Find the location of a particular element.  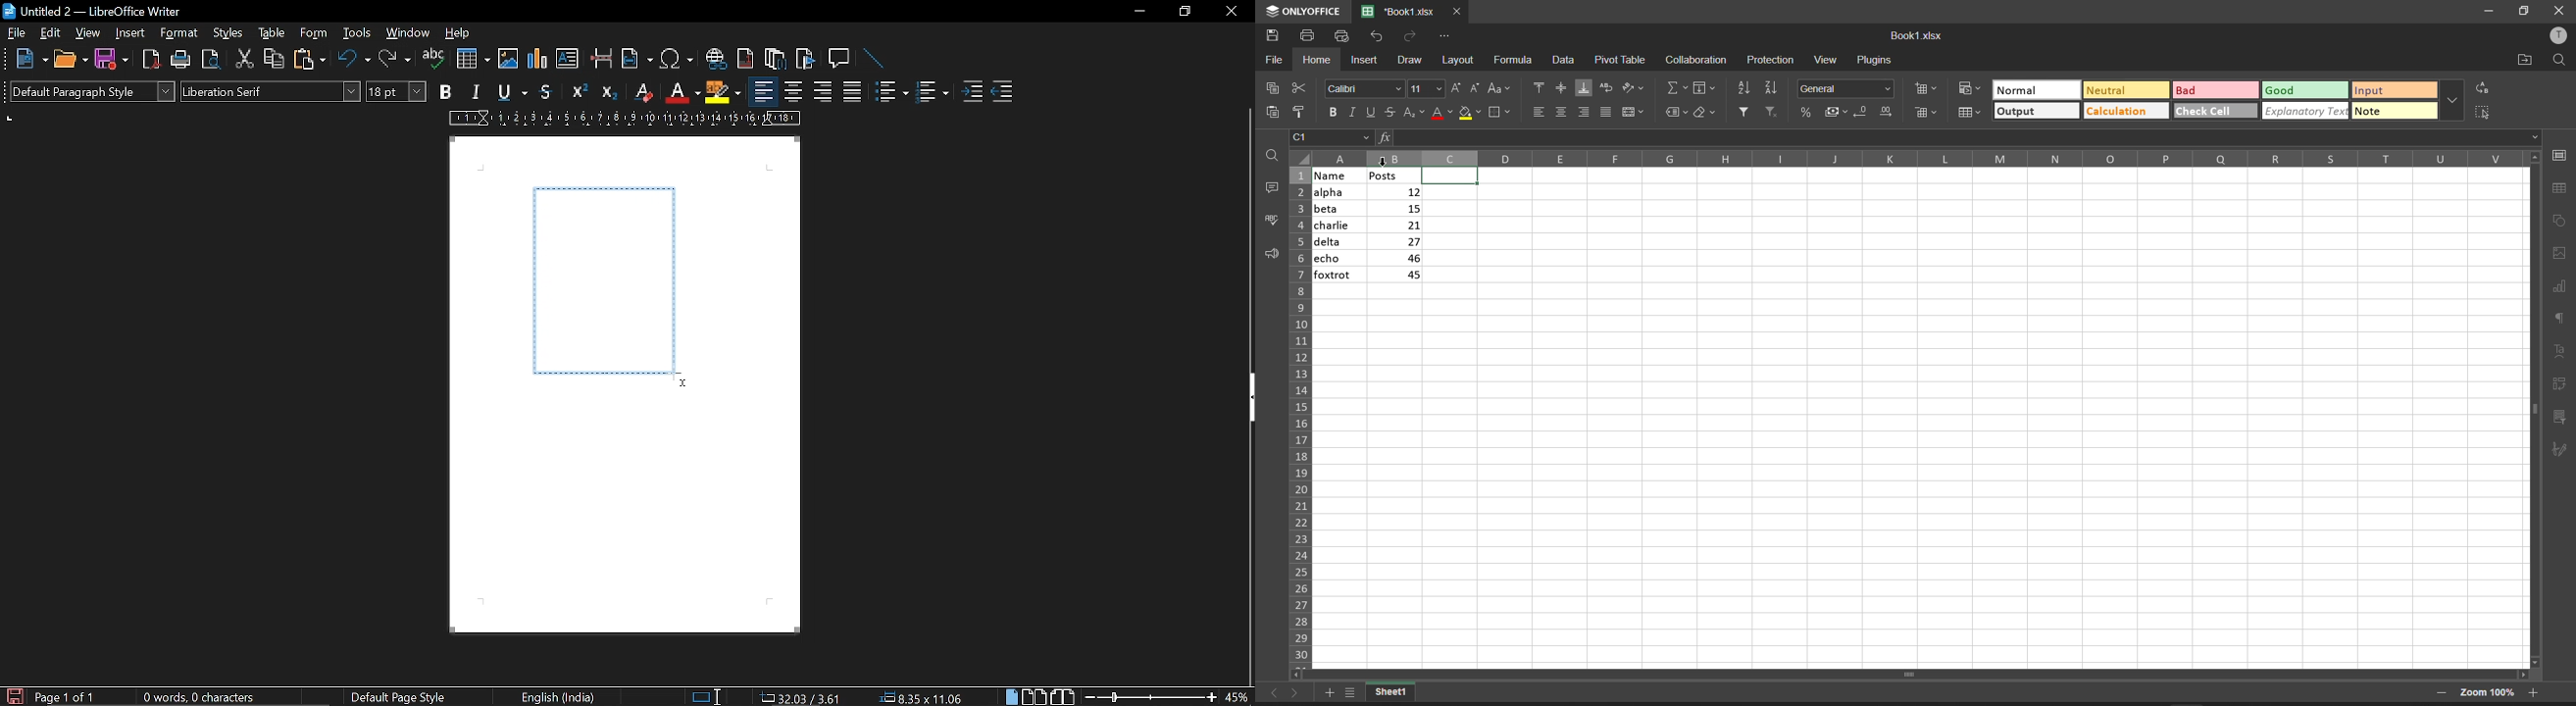

move to the sheet right is located at coordinates (1295, 692).